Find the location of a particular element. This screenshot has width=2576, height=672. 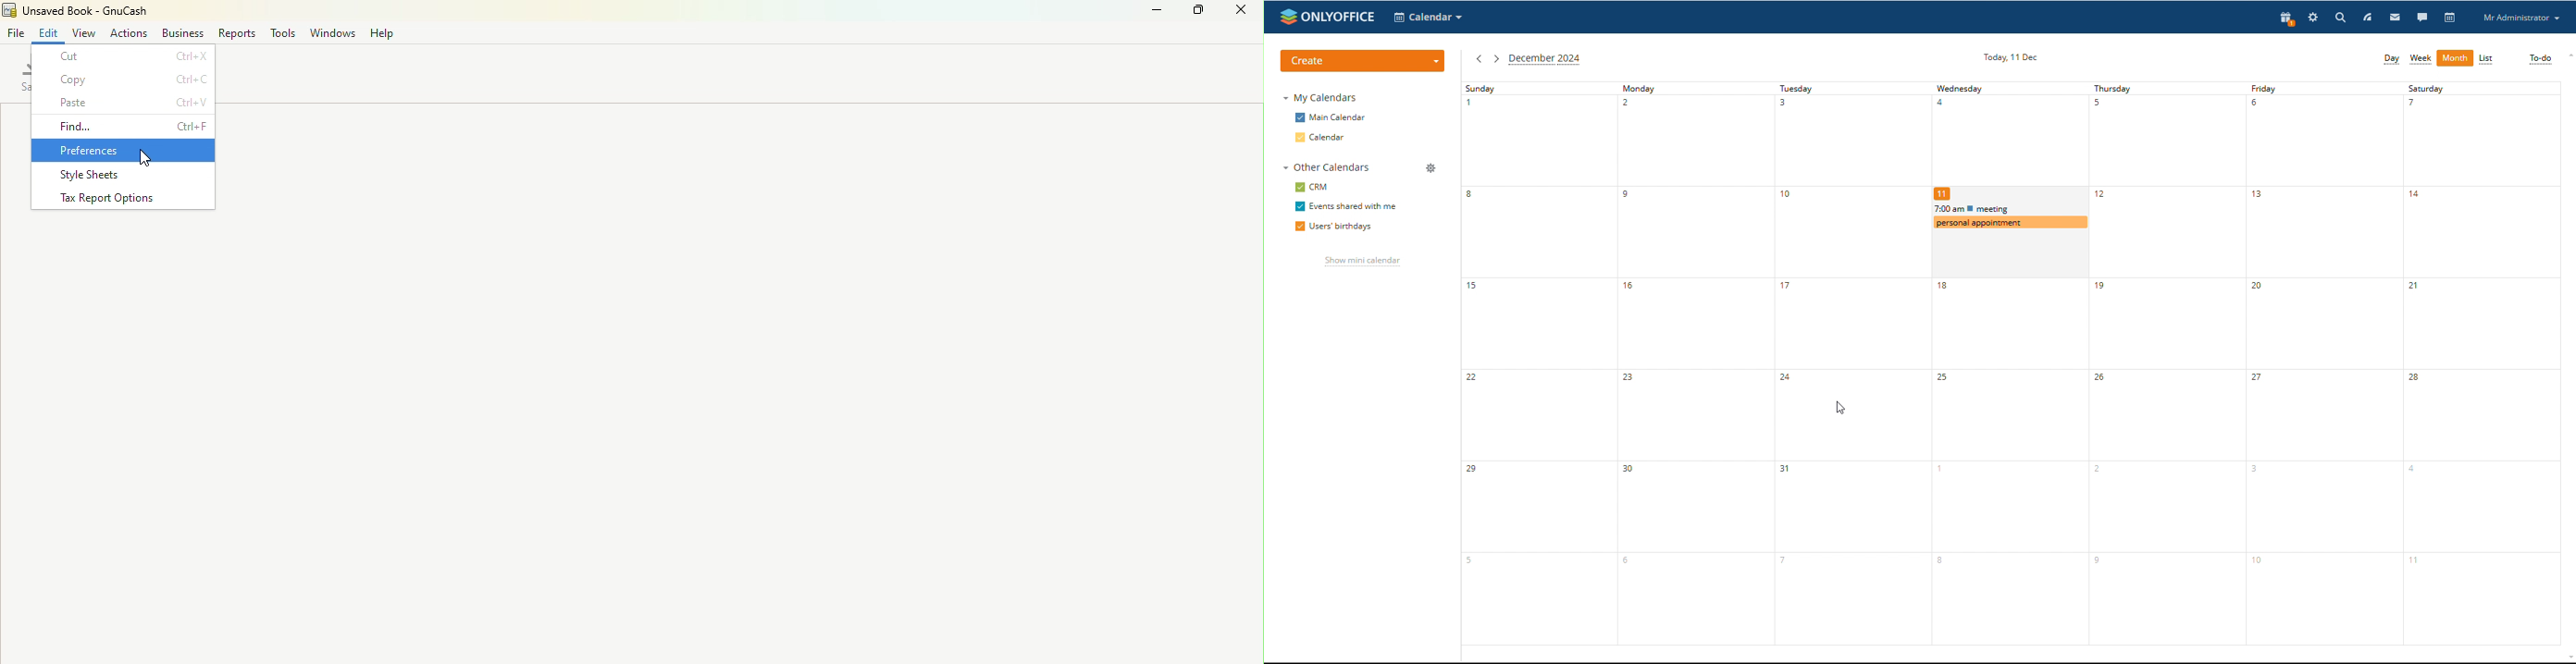

File is located at coordinates (17, 33).